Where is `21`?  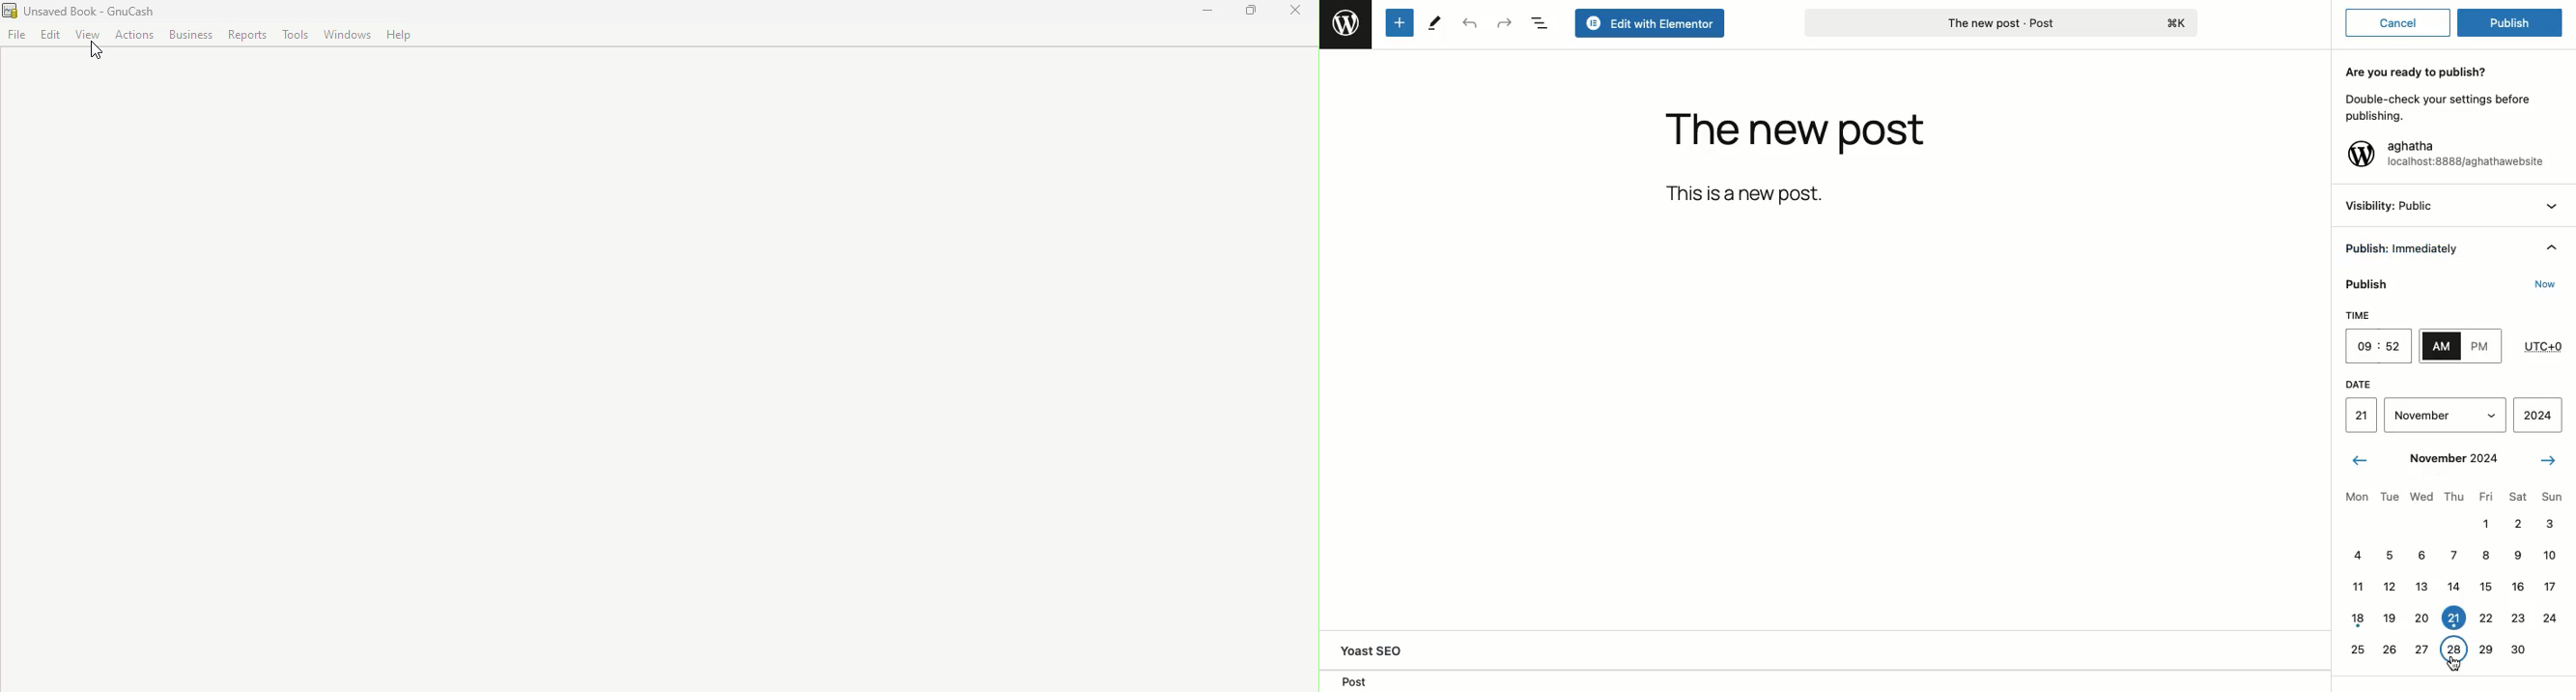 21 is located at coordinates (2365, 416).